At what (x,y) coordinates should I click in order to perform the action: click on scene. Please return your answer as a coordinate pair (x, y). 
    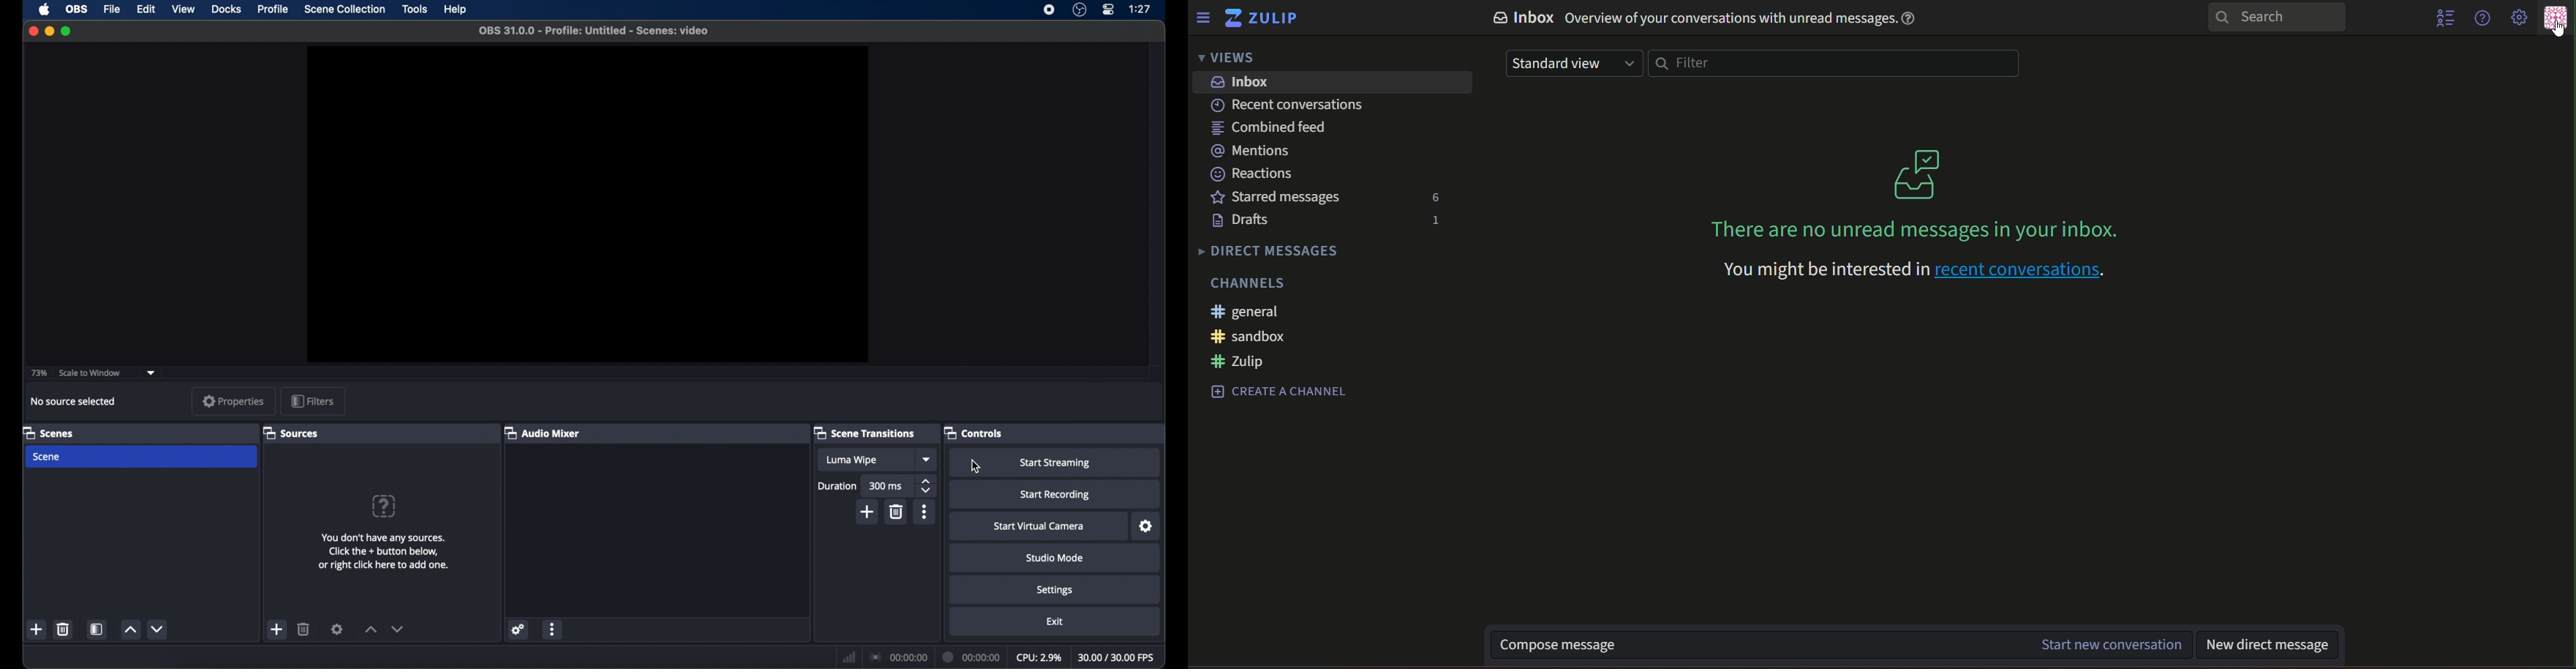
    Looking at the image, I should click on (48, 432).